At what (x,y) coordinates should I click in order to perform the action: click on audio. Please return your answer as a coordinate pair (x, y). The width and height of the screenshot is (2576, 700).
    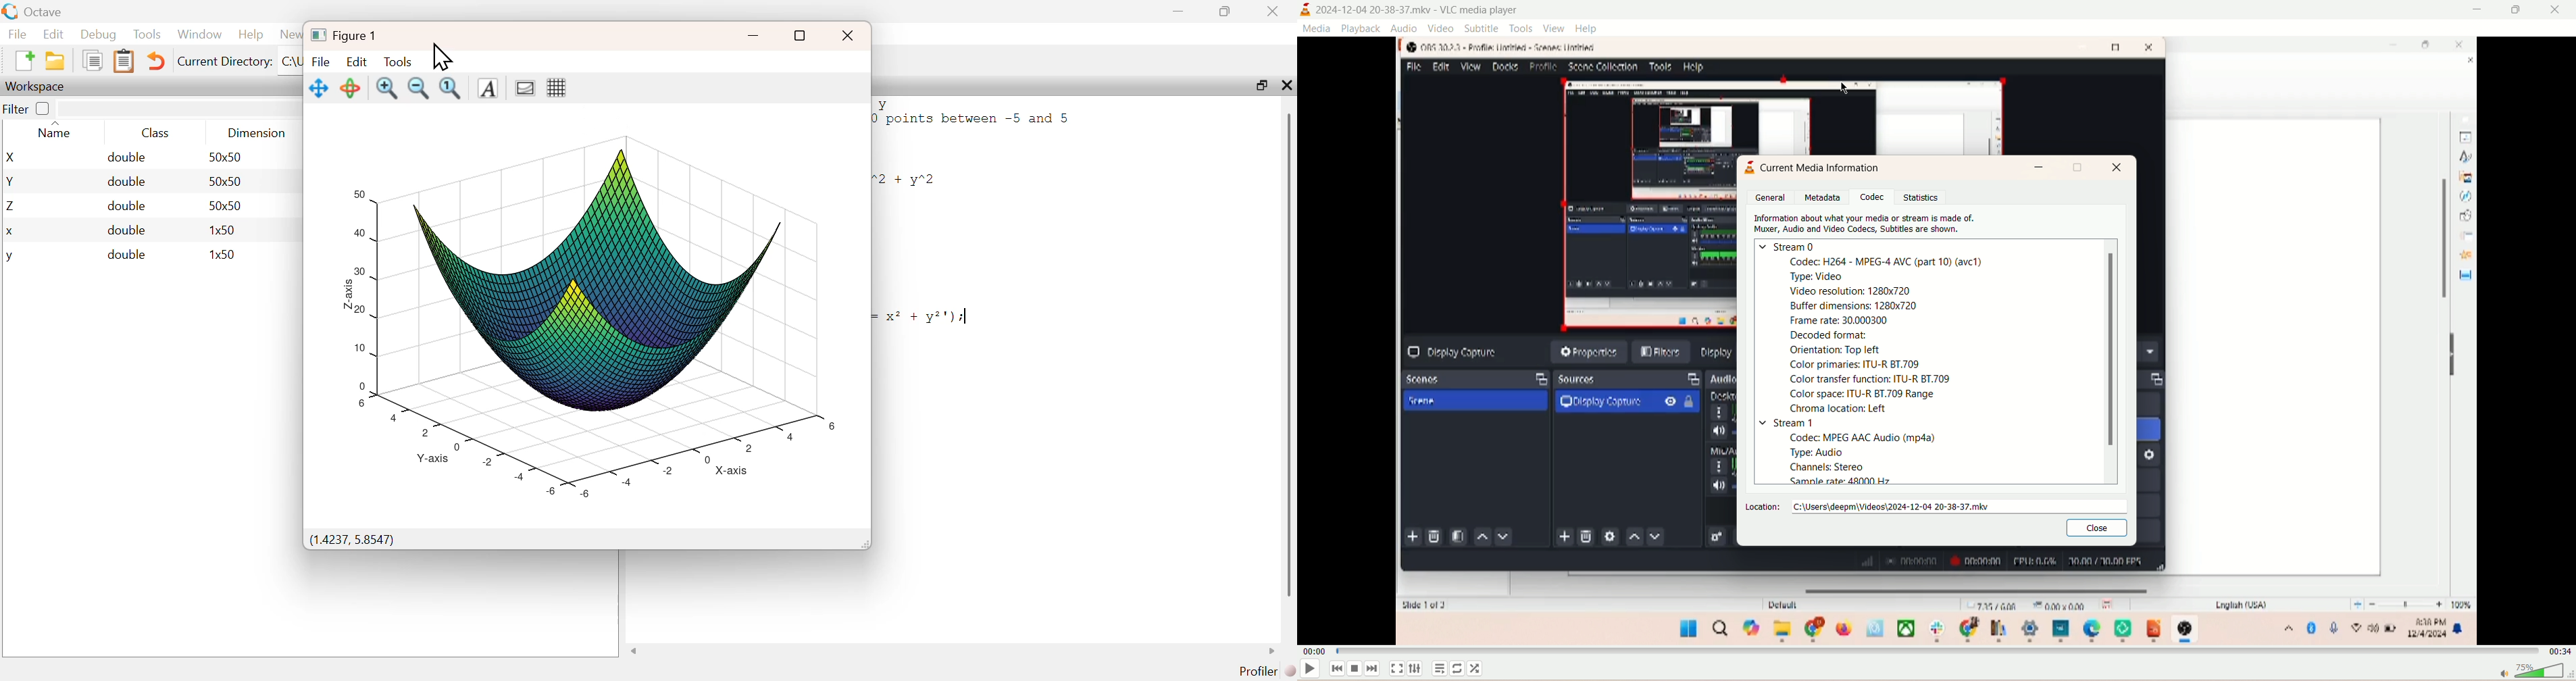
    Looking at the image, I should click on (1404, 29).